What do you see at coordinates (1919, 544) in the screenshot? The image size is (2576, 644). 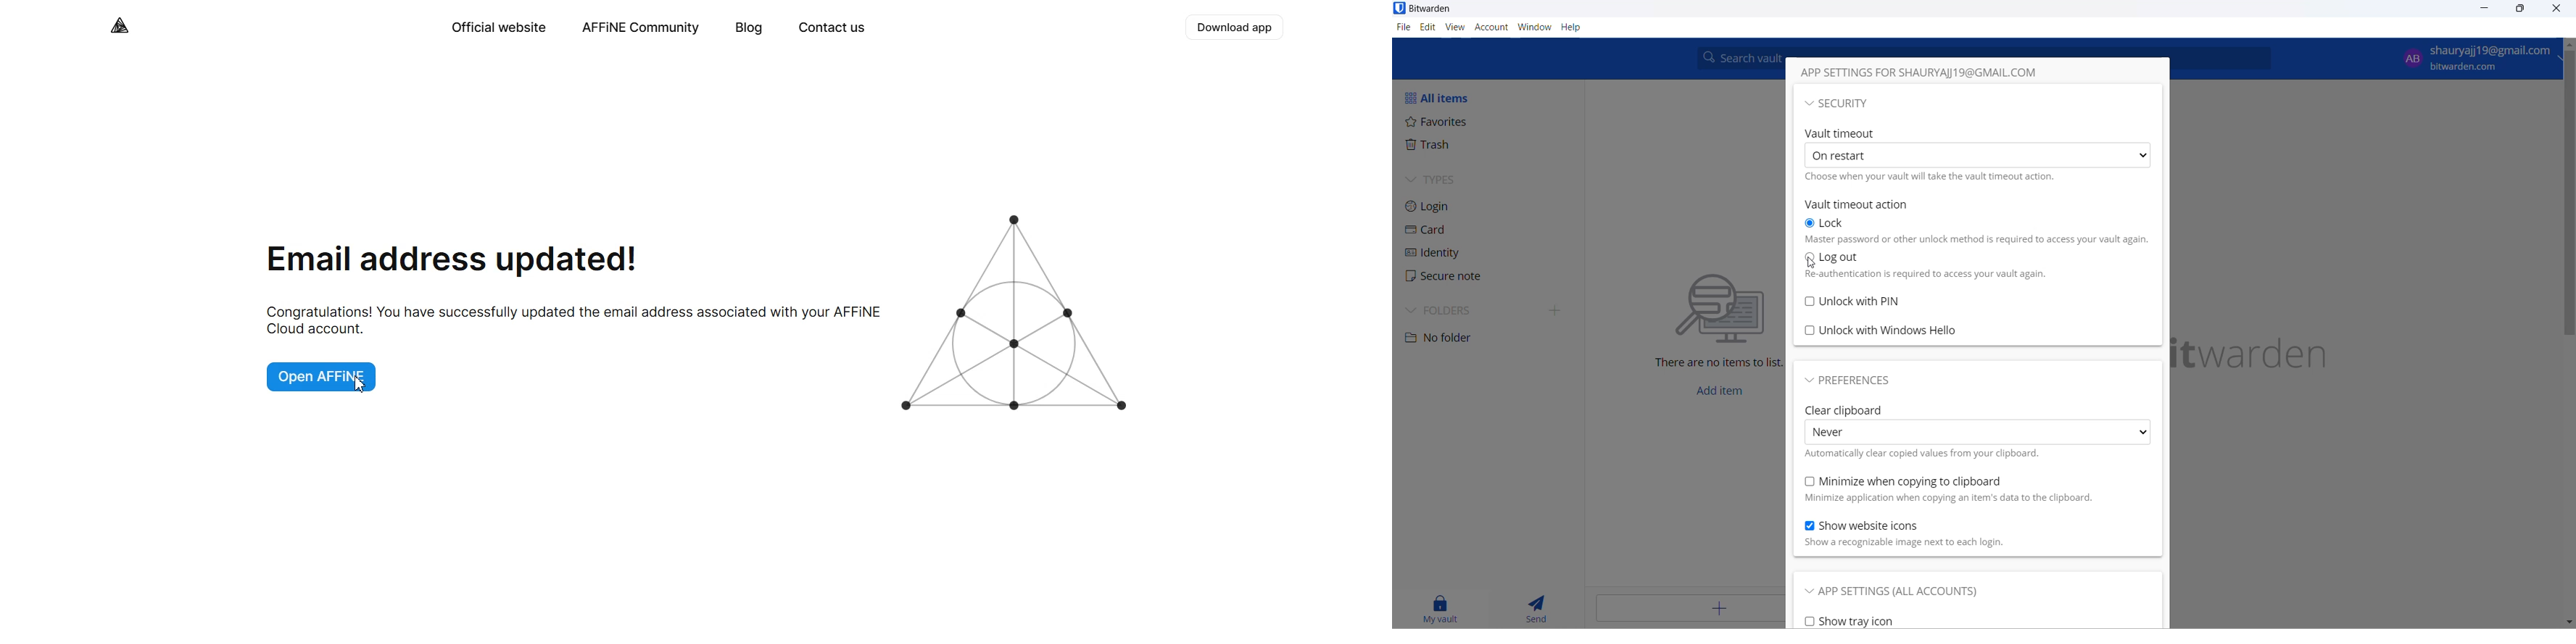 I see `text` at bounding box center [1919, 544].